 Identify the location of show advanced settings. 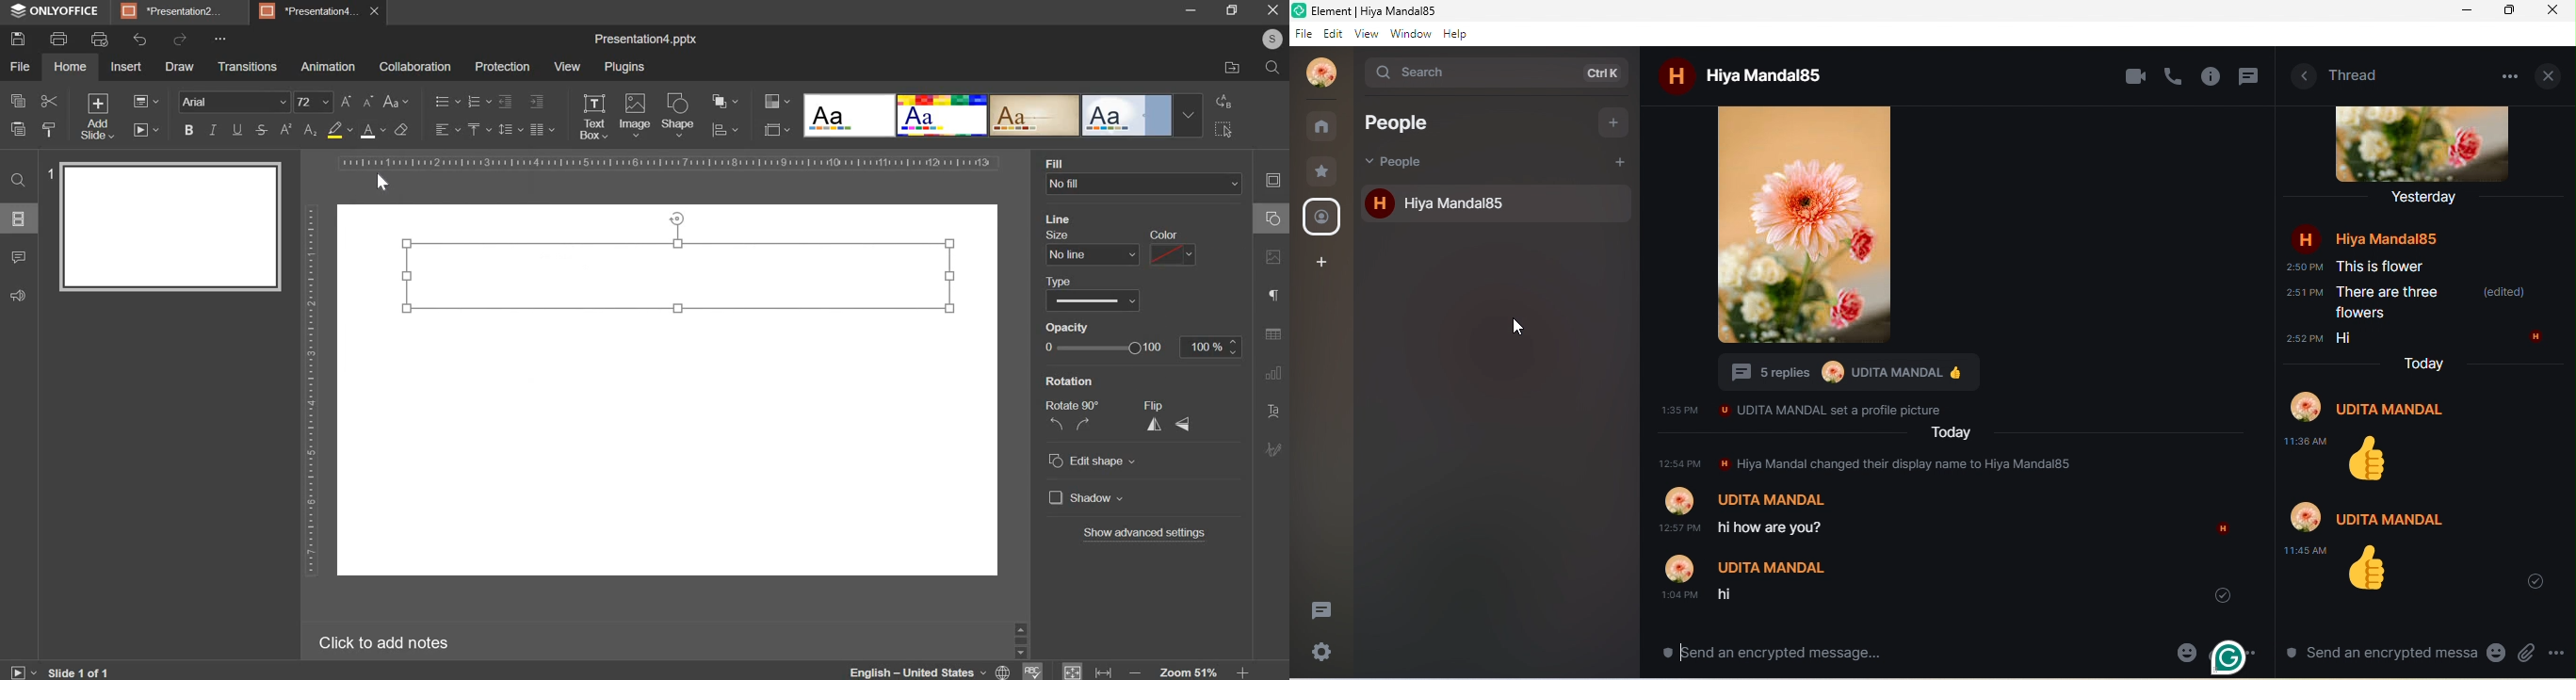
(1143, 534).